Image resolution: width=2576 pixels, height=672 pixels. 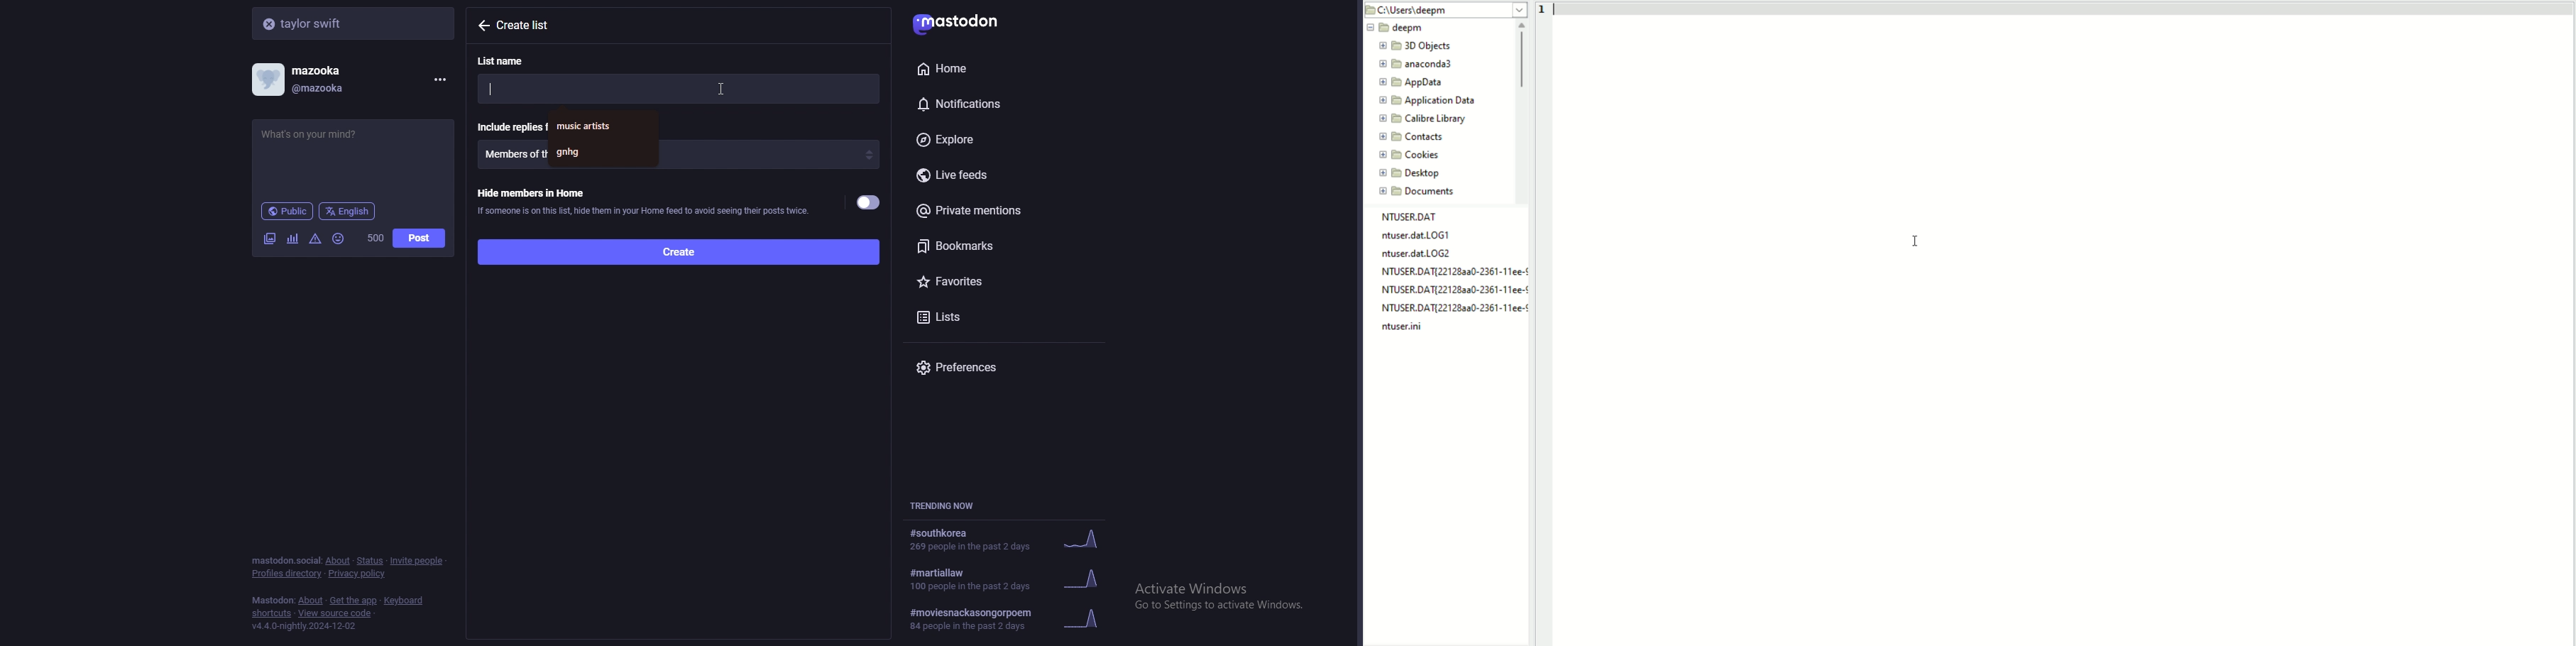 I want to click on word limit, so click(x=374, y=238).